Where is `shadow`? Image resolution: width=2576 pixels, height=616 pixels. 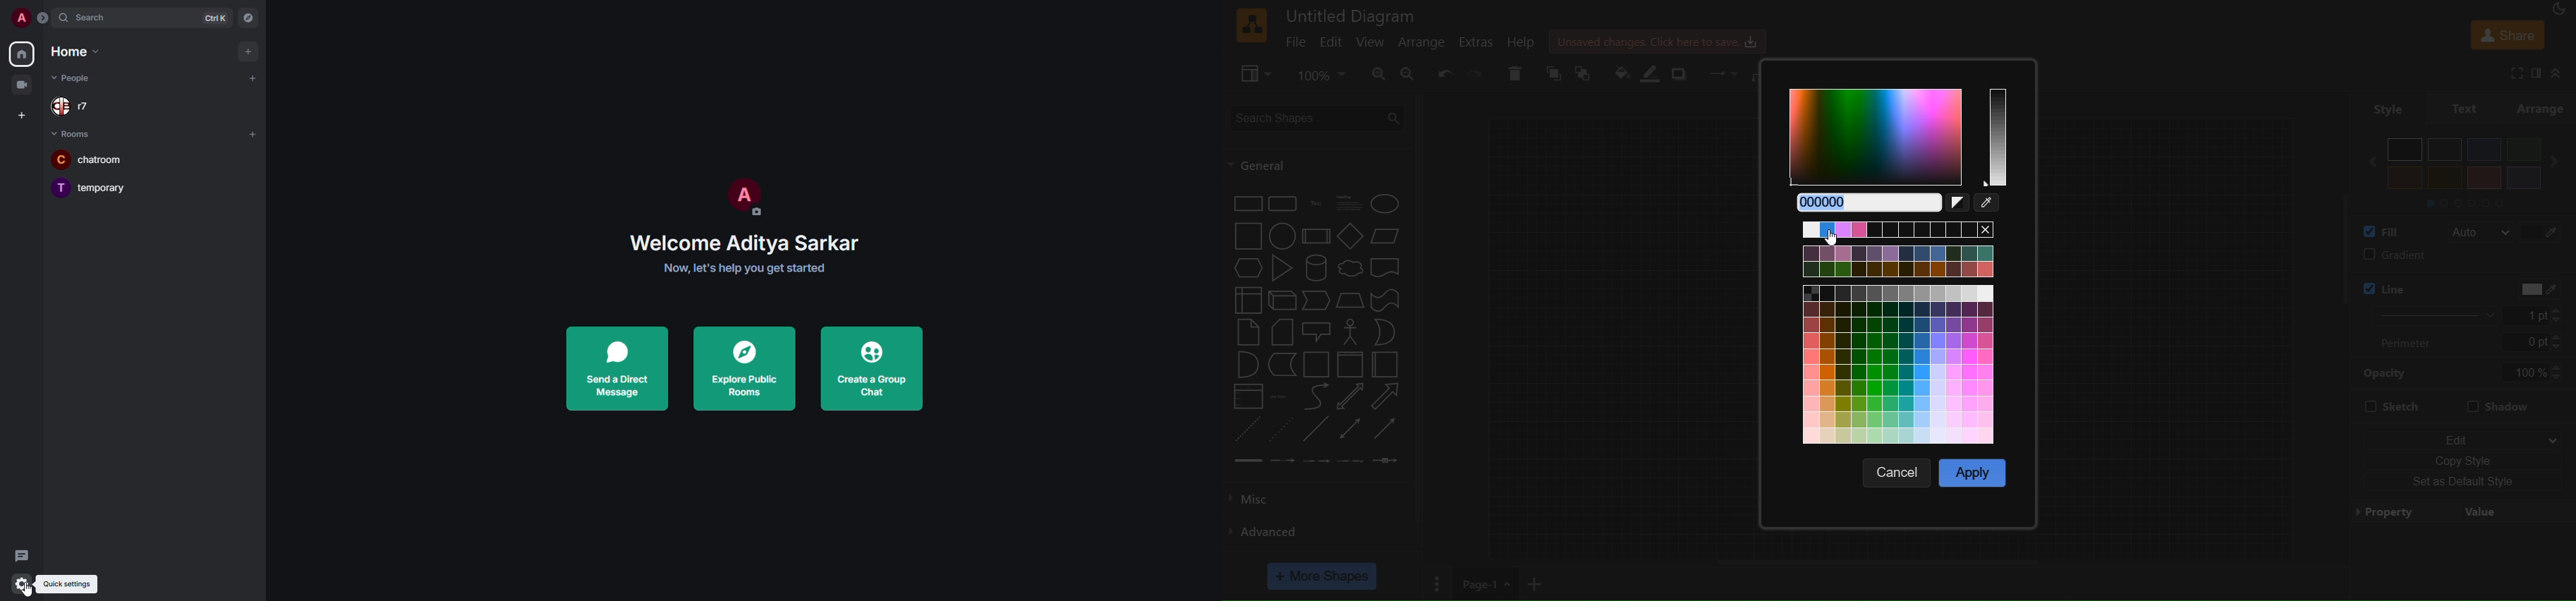 shadow is located at coordinates (2505, 404).